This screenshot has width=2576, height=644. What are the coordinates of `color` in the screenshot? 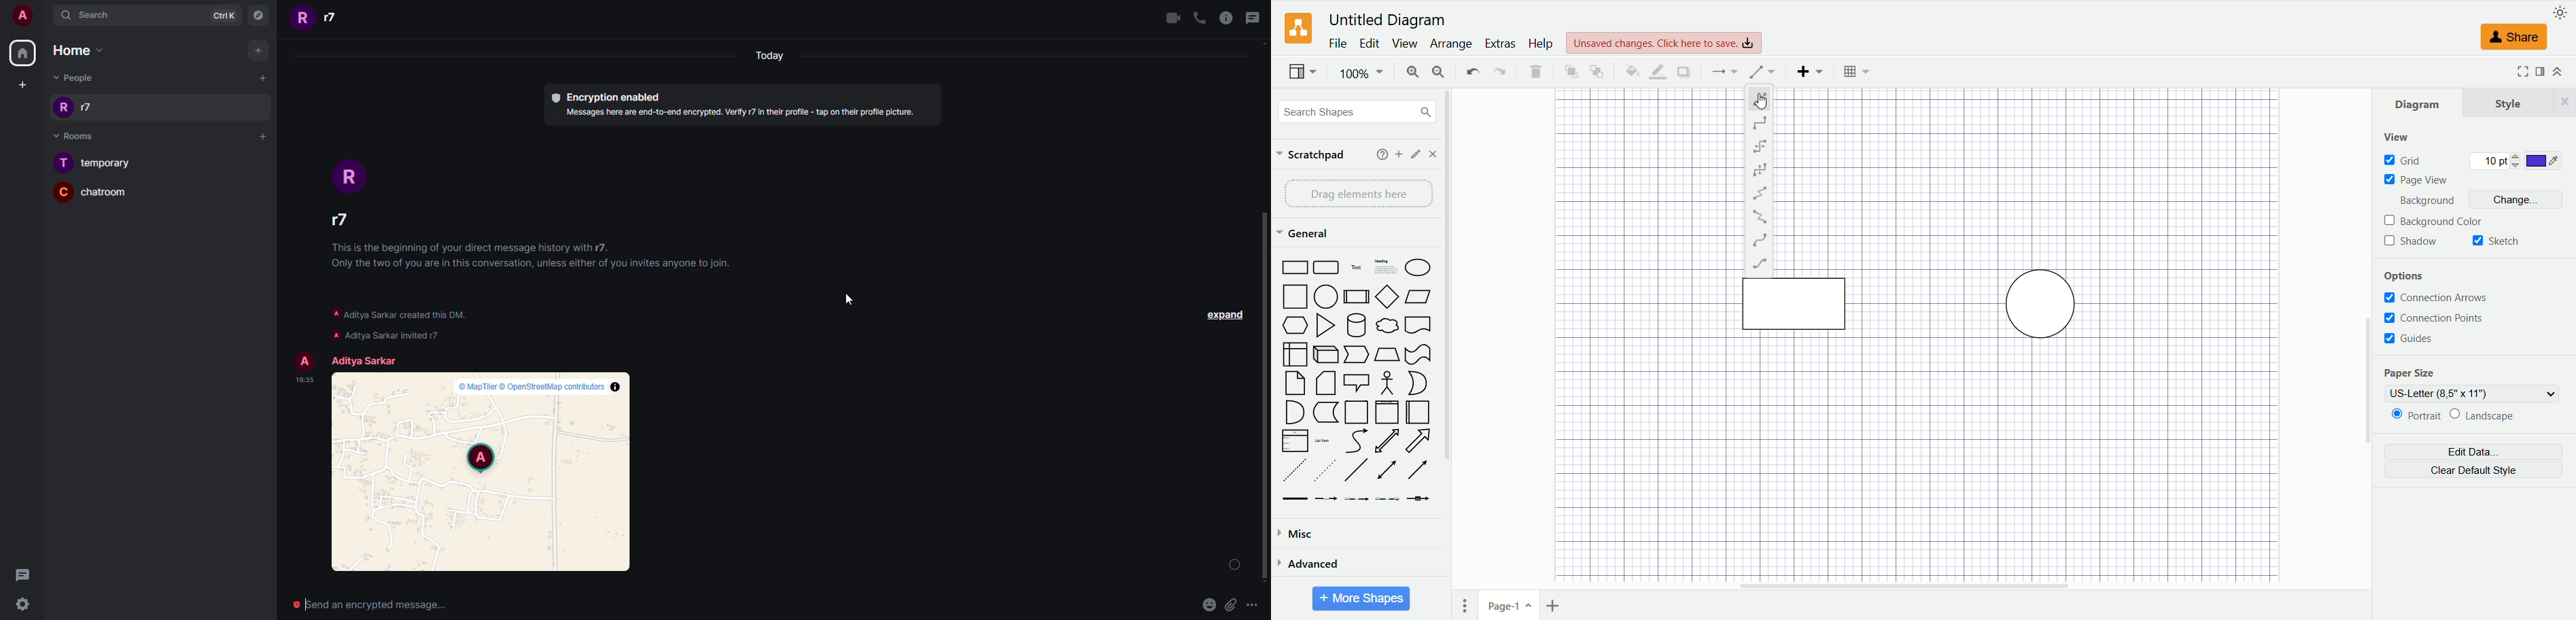 It's located at (2542, 159).